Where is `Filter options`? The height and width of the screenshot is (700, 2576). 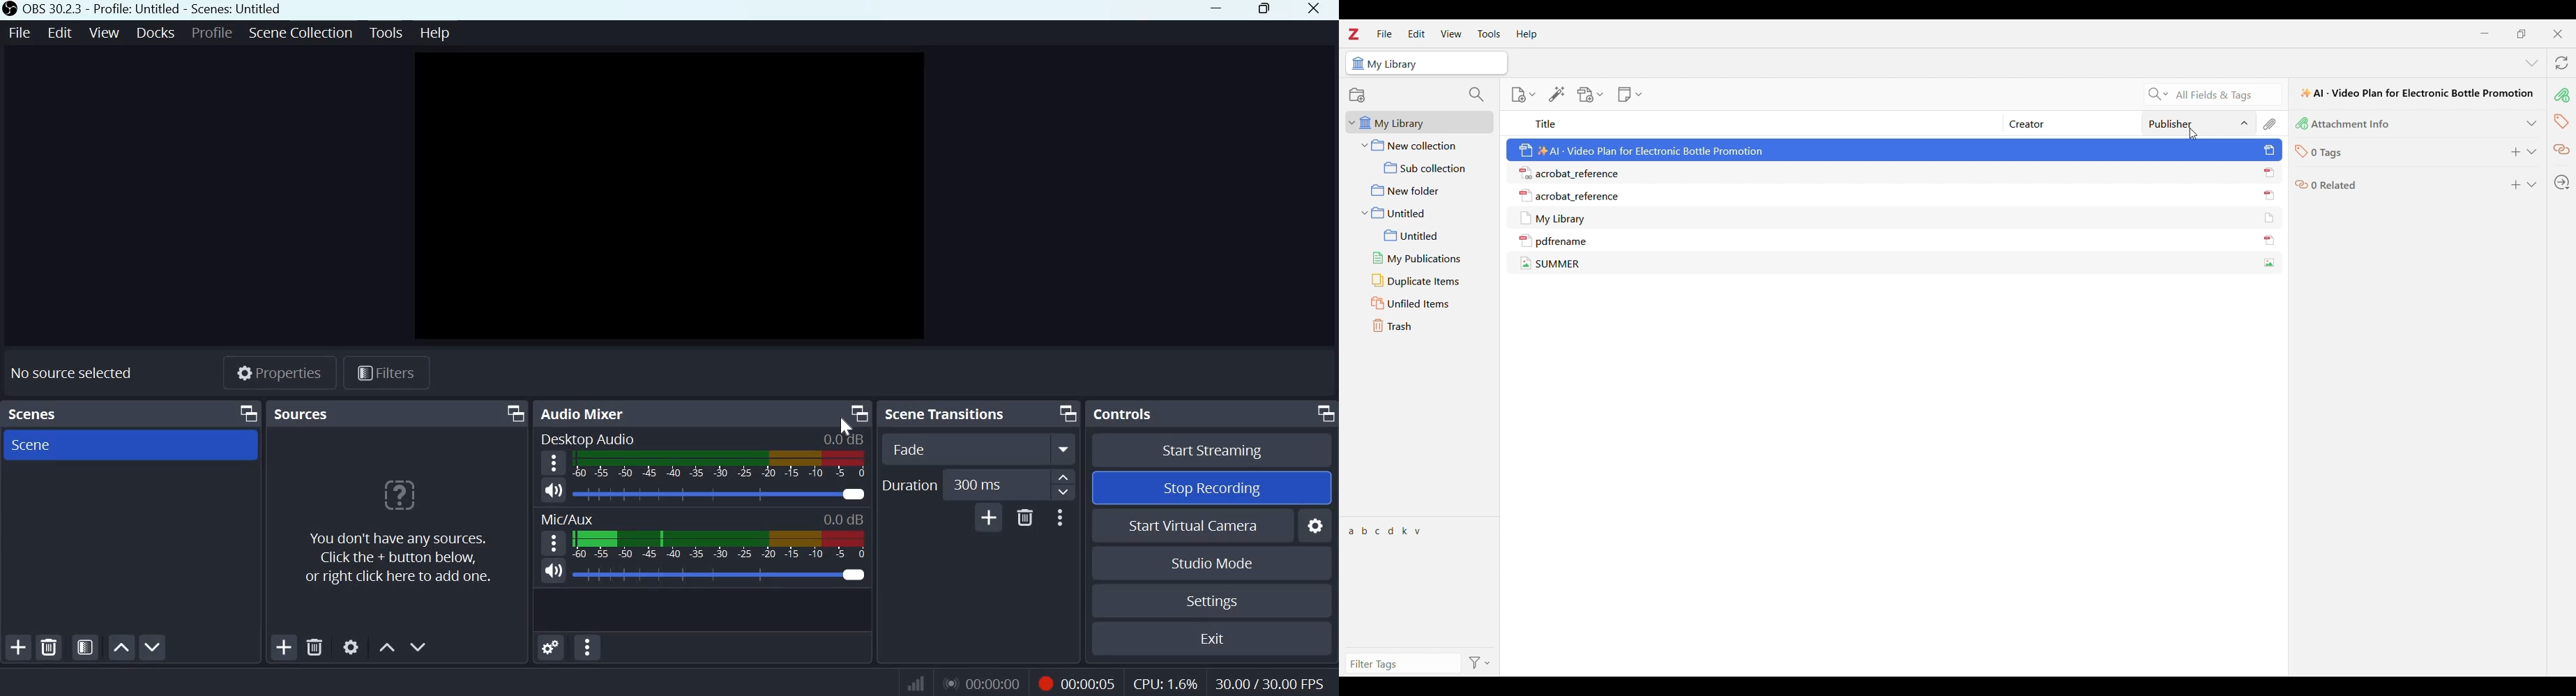
Filter options is located at coordinates (1479, 664).